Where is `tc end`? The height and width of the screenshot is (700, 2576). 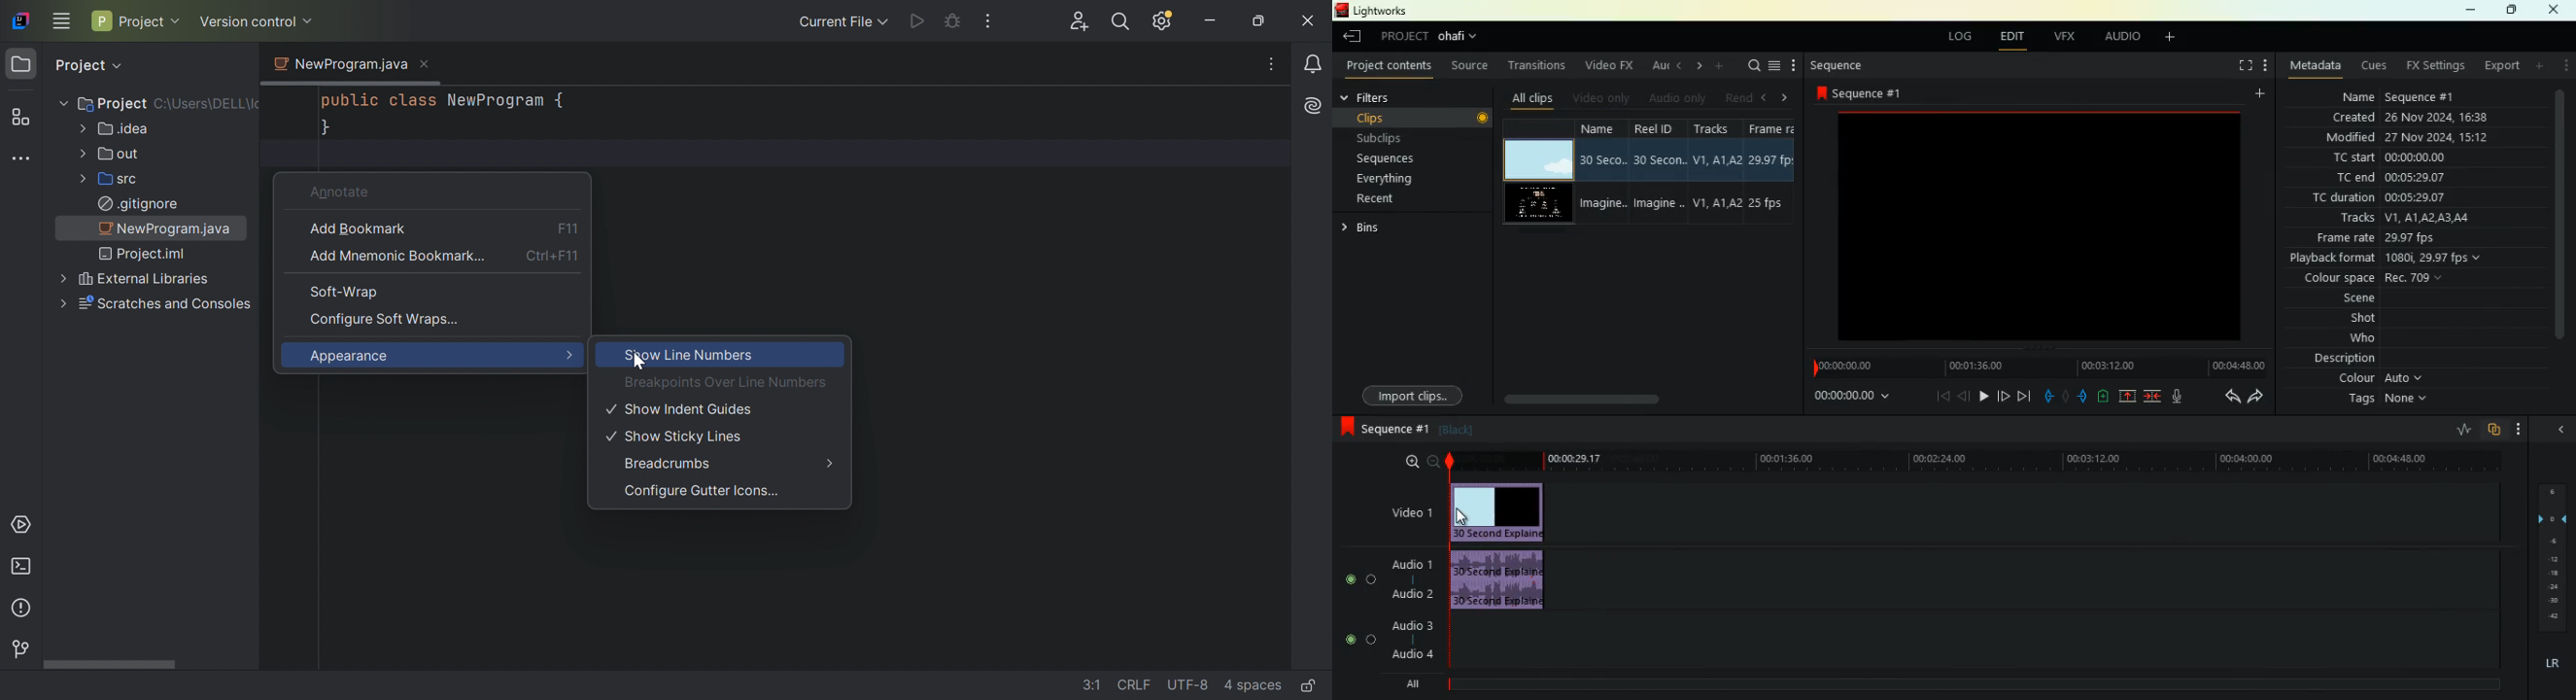
tc end is located at coordinates (2391, 177).